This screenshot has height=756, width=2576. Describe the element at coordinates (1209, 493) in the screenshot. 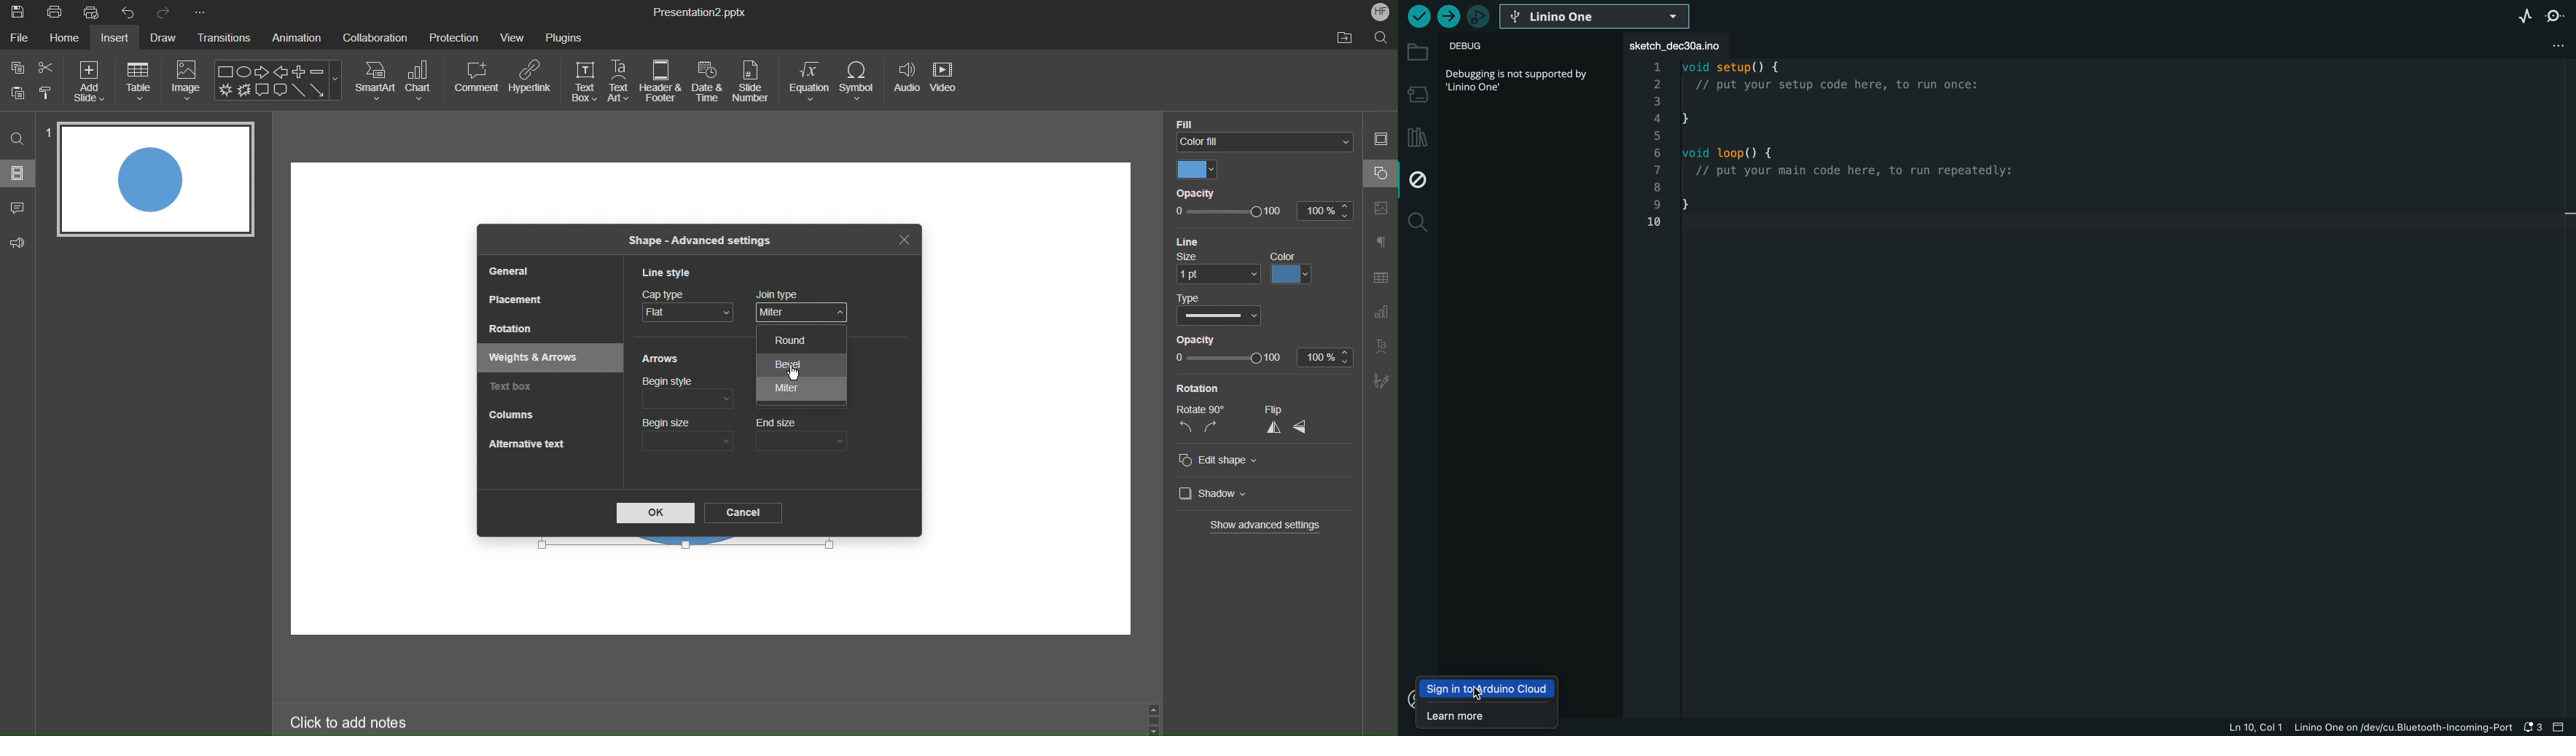

I see `Shadow` at that location.